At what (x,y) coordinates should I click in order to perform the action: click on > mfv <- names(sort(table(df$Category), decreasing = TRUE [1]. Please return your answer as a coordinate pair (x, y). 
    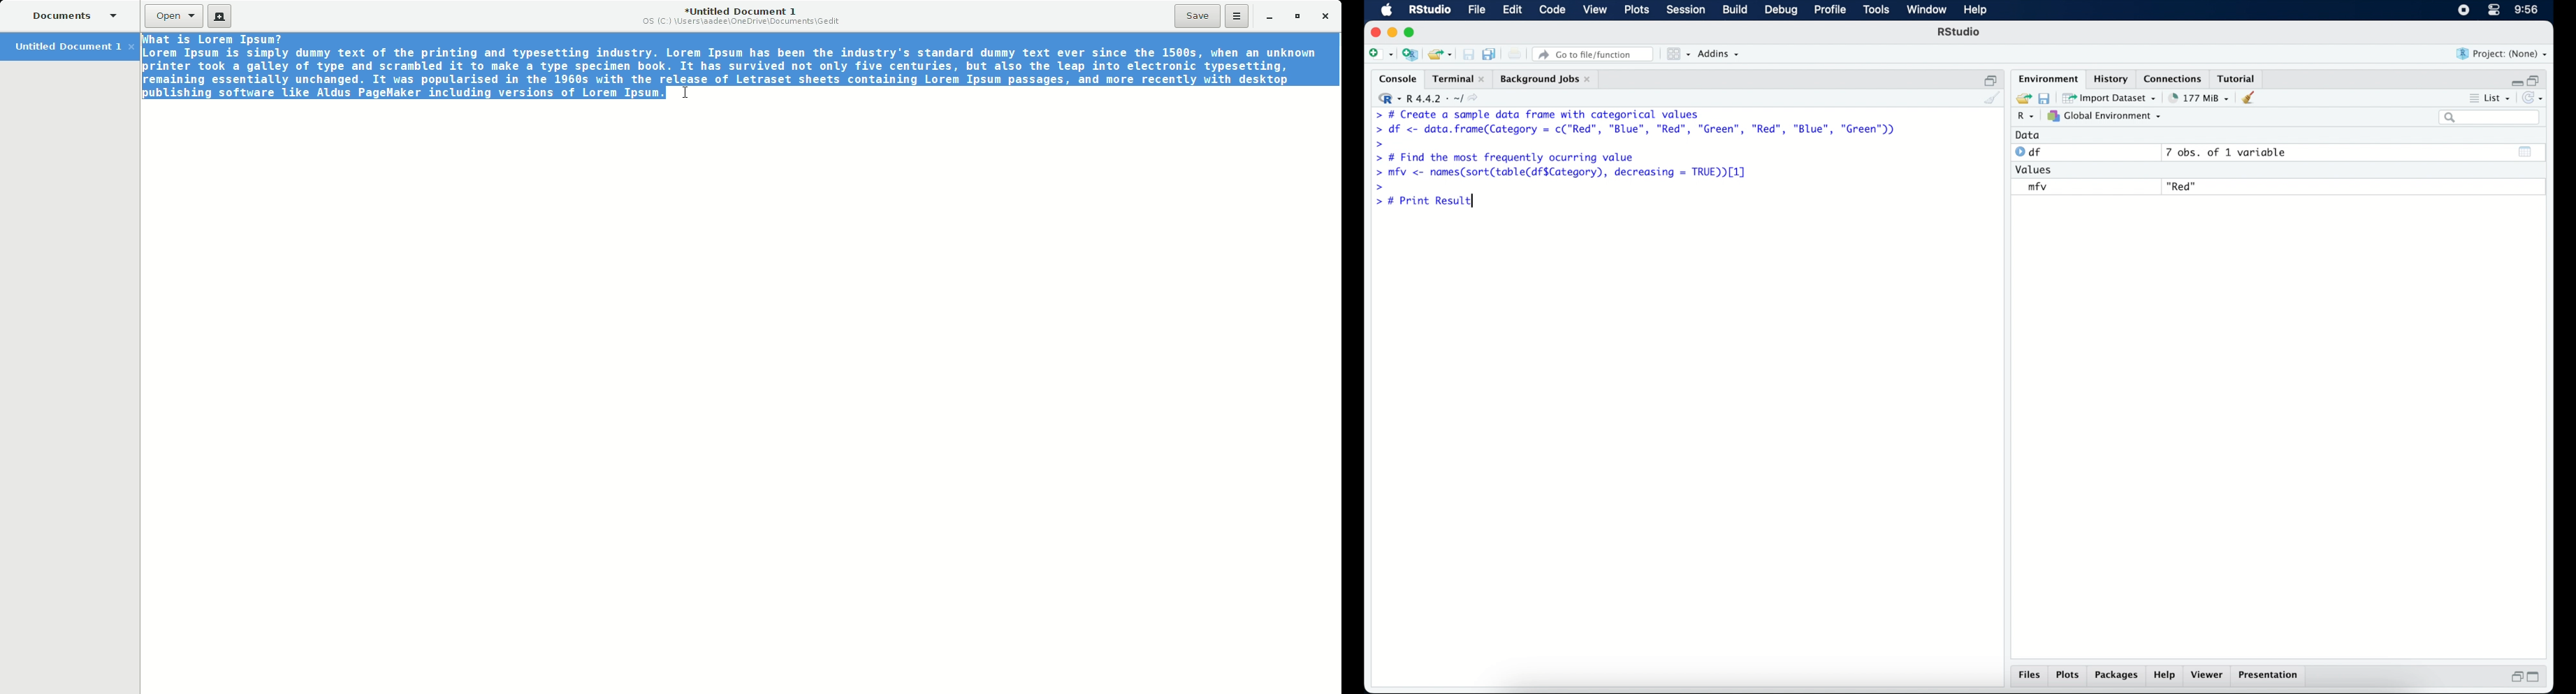
    Looking at the image, I should click on (1563, 173).